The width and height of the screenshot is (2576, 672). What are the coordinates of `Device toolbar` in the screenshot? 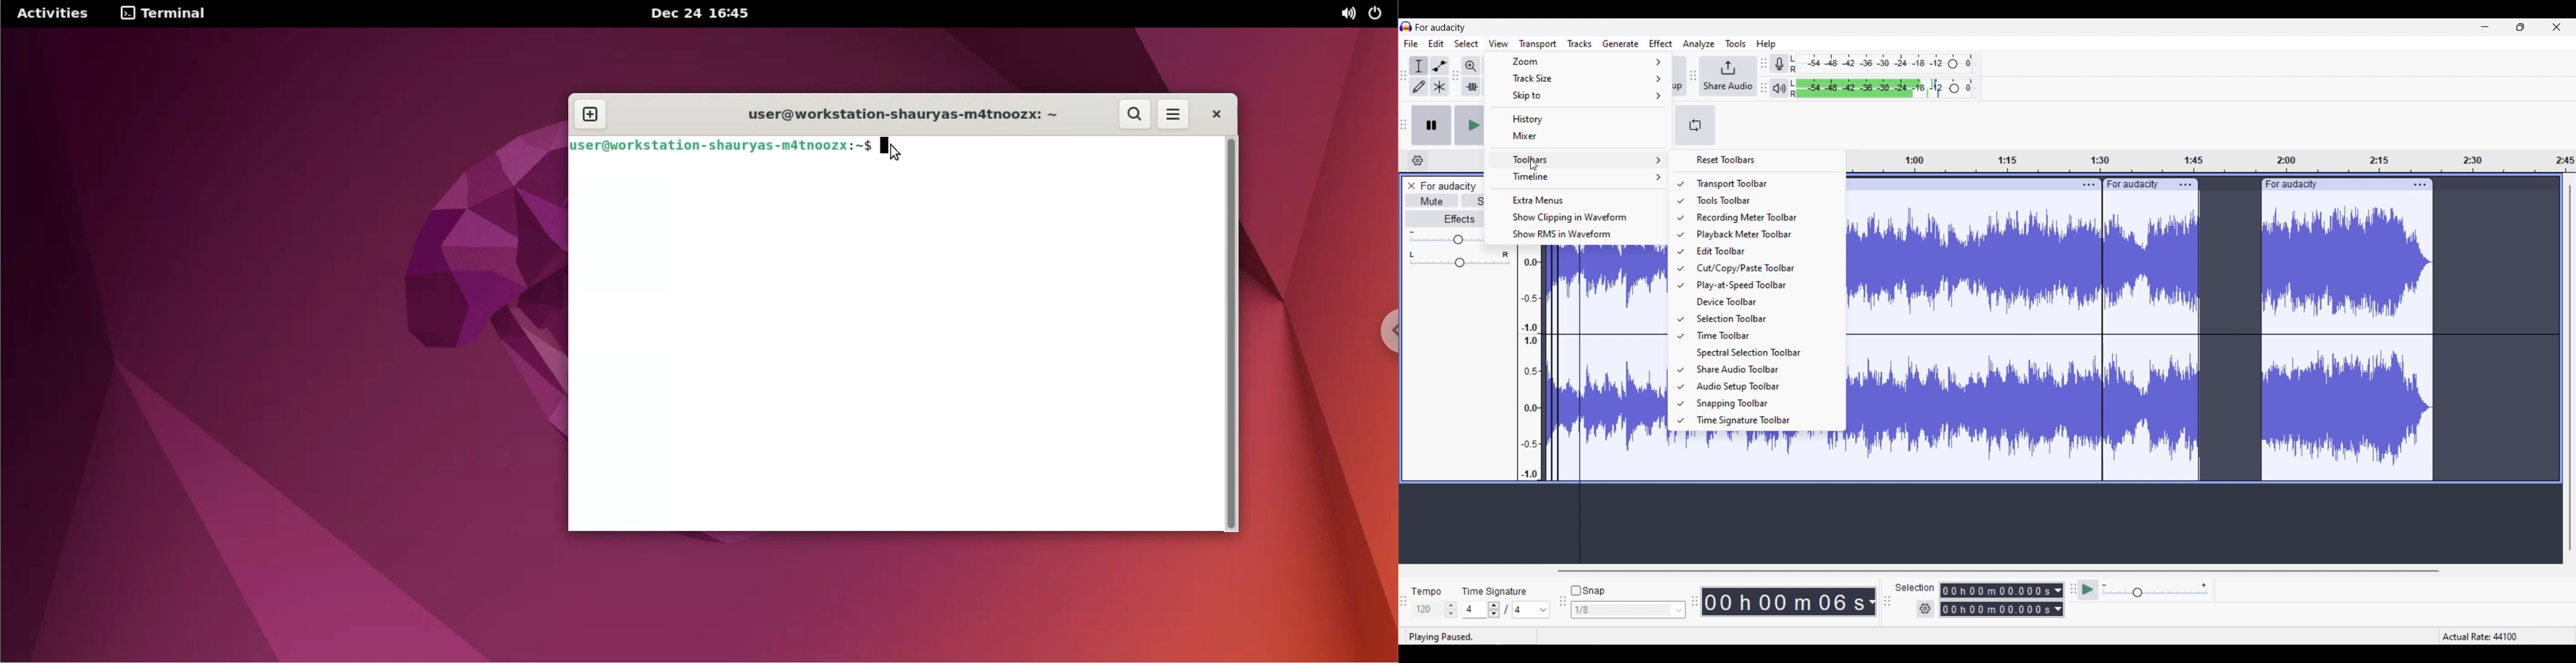 It's located at (1763, 301).